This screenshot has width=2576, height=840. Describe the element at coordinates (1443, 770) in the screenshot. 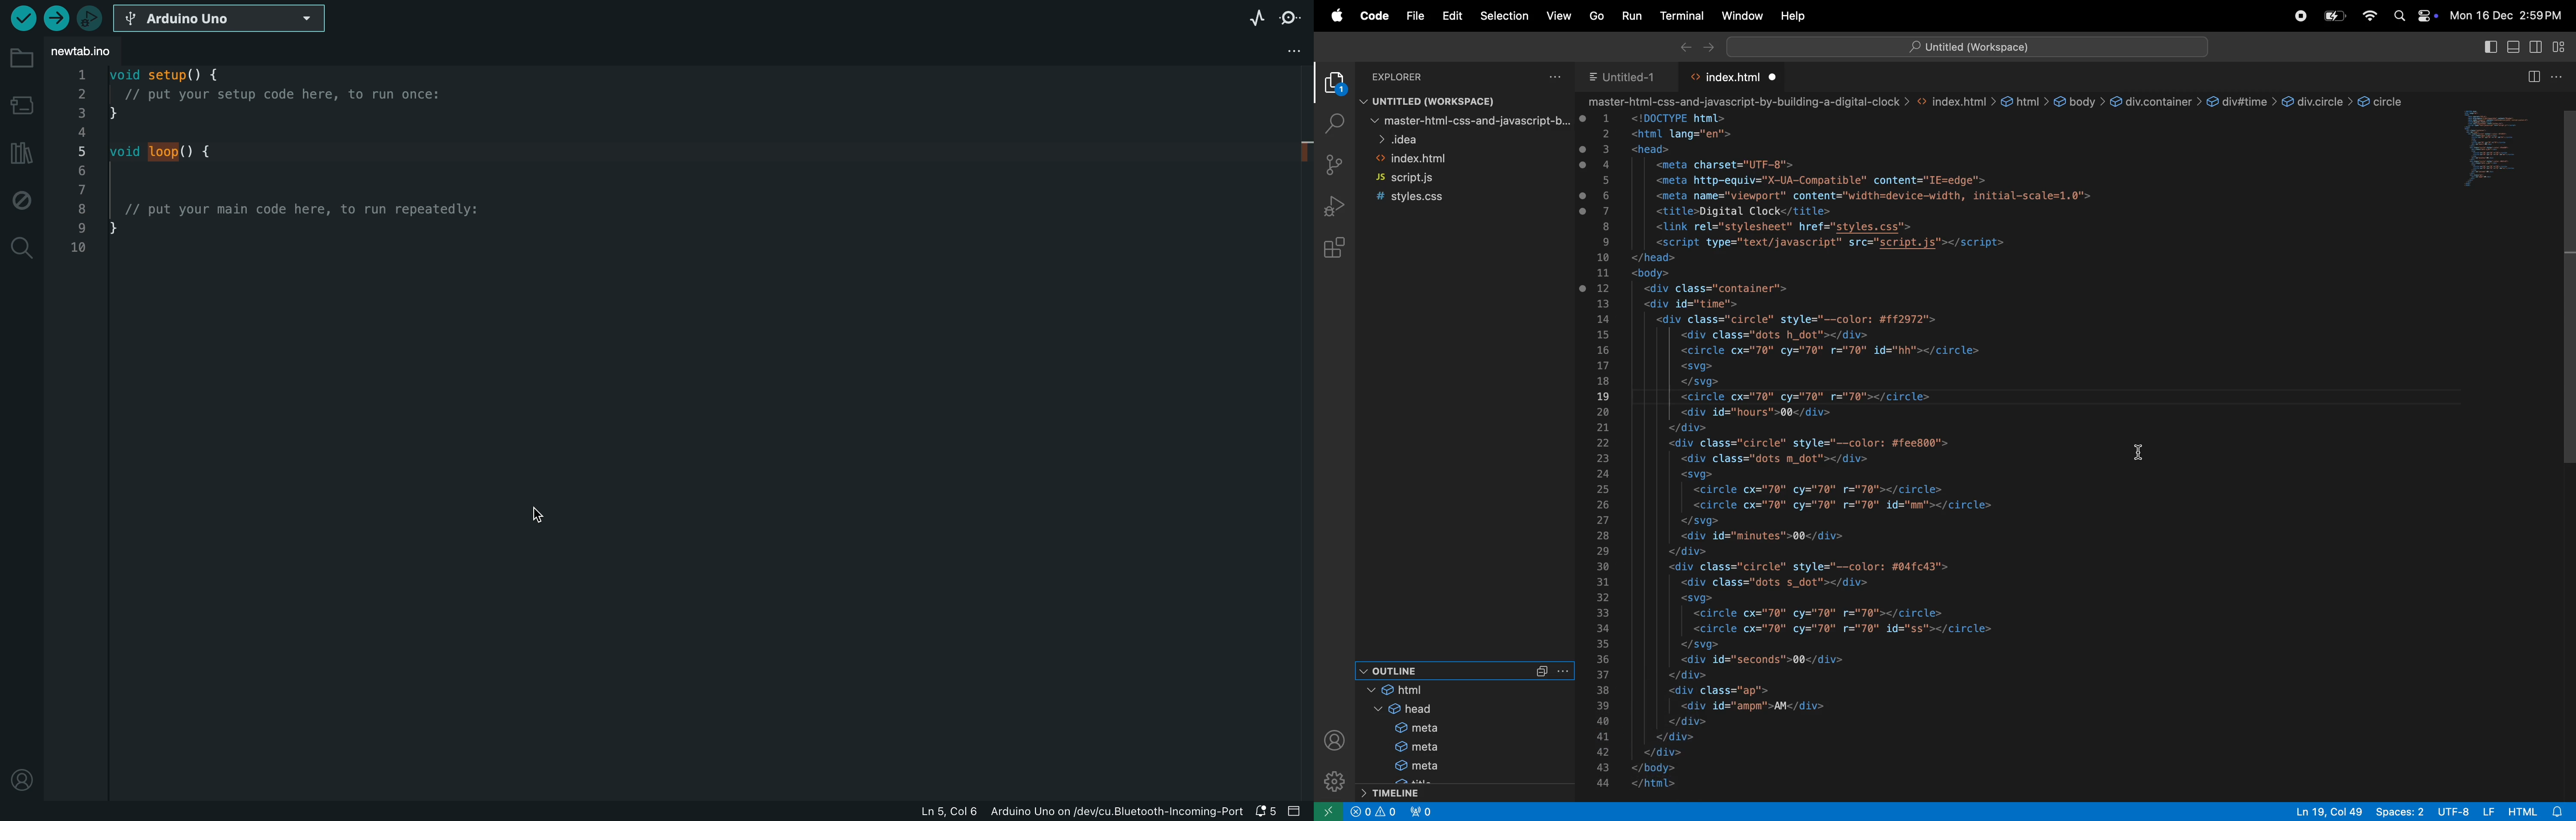

I see `meta` at that location.